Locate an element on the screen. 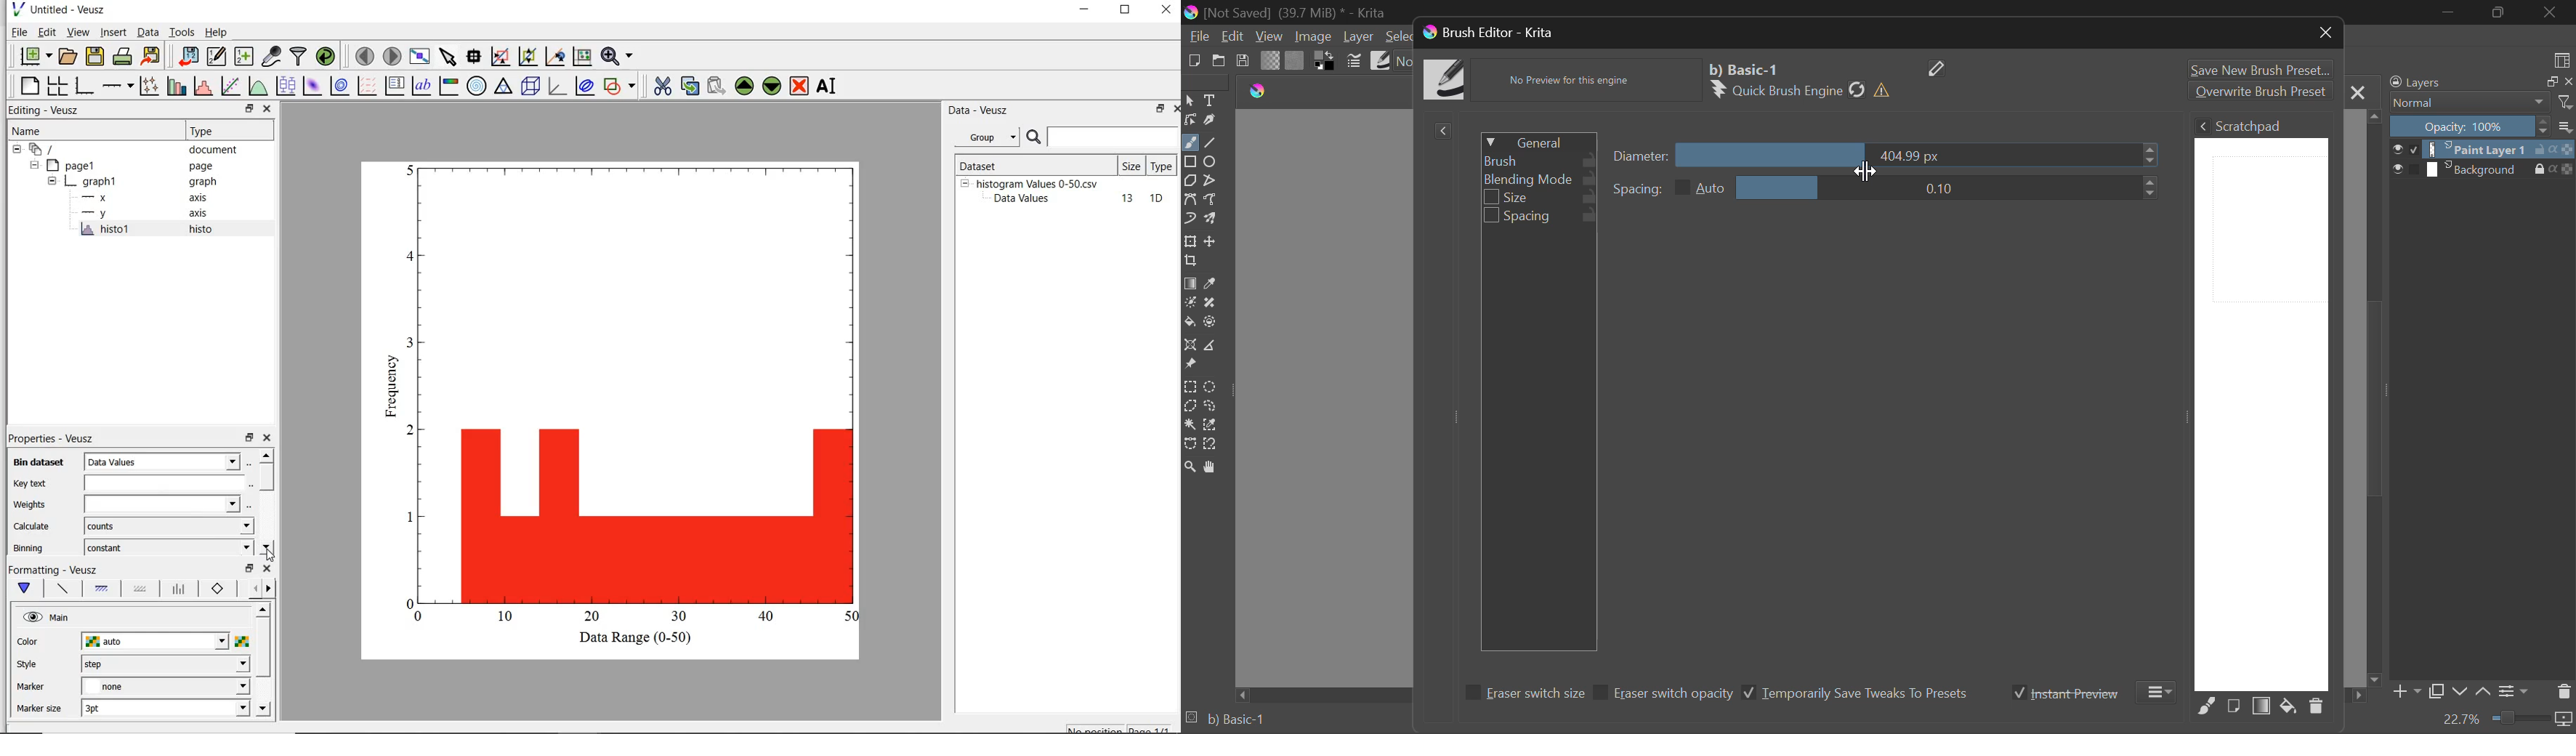 The height and width of the screenshot is (756, 2576). Magnetic Selection is located at coordinates (1211, 445).